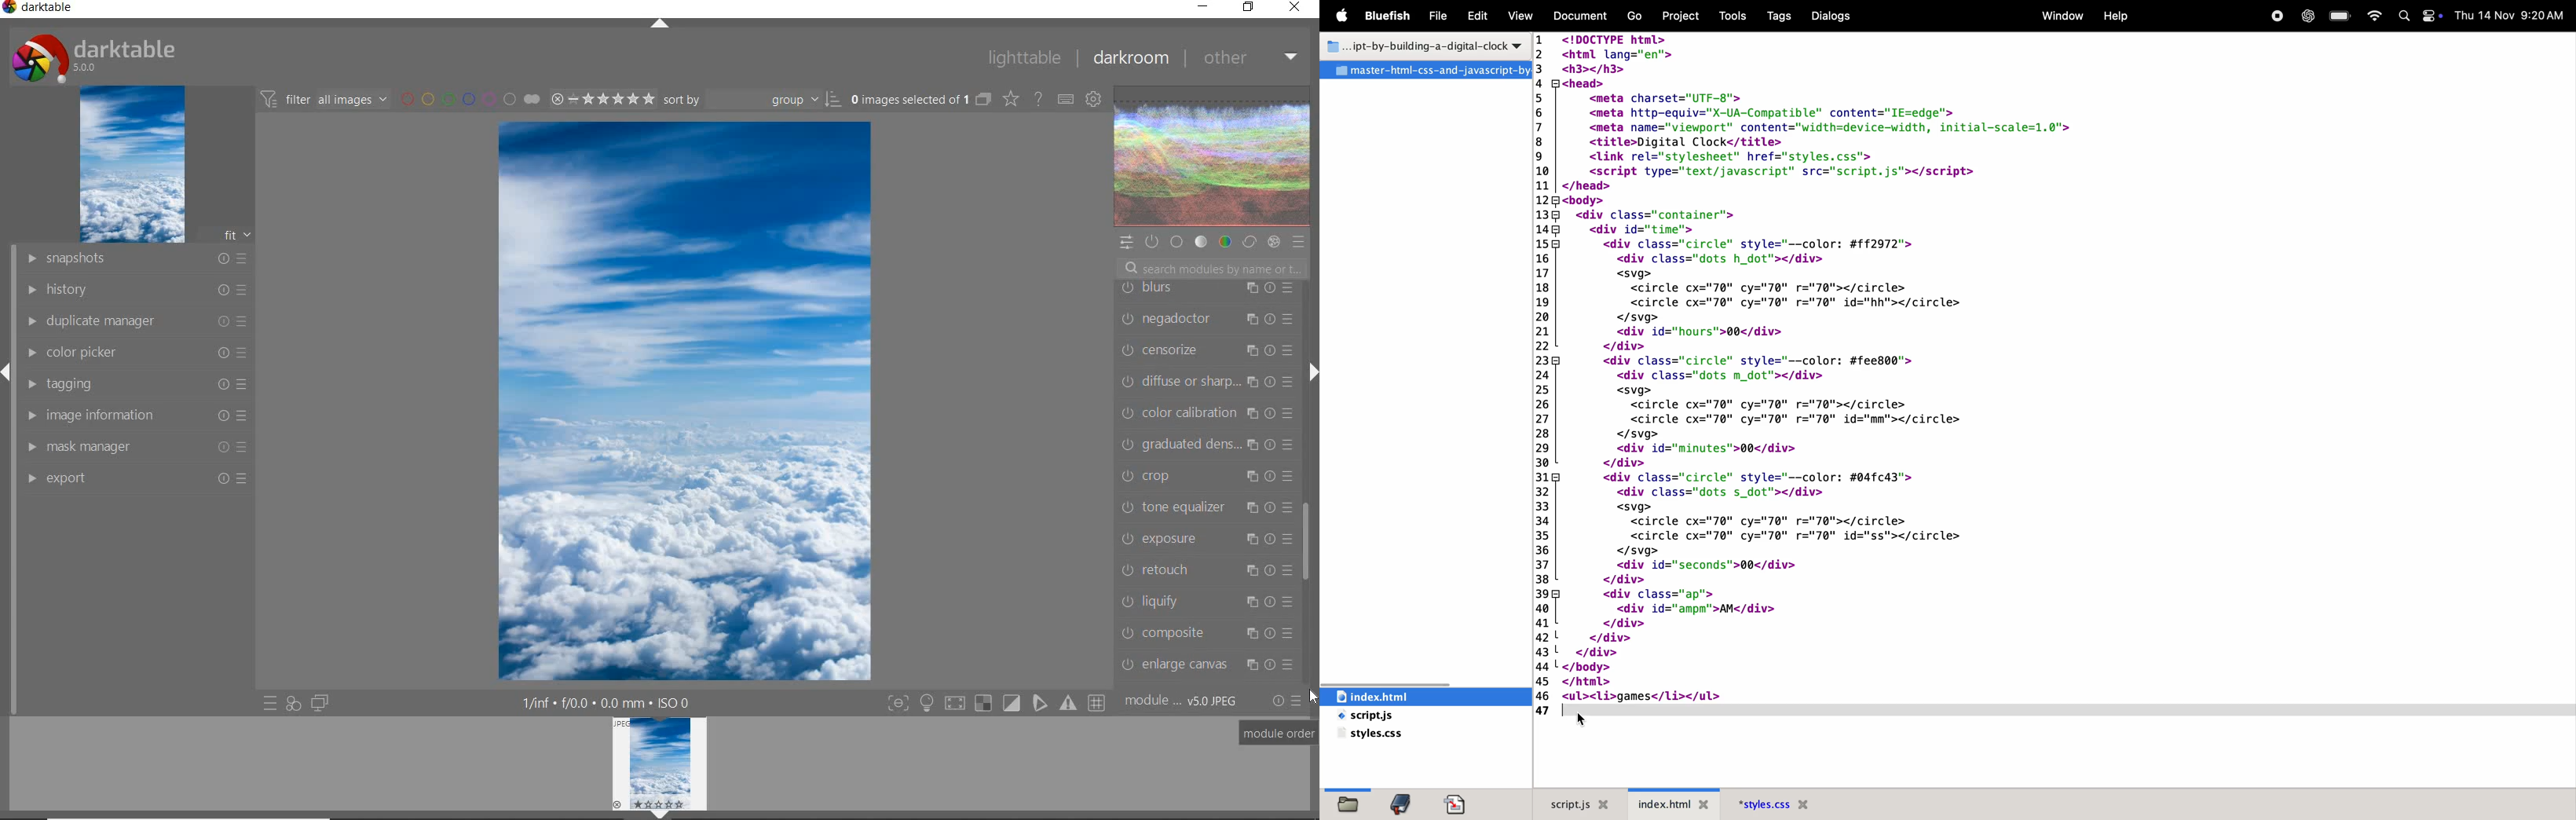 Image resolution: width=2576 pixels, height=840 pixels. I want to click on date and time, so click(2510, 15).